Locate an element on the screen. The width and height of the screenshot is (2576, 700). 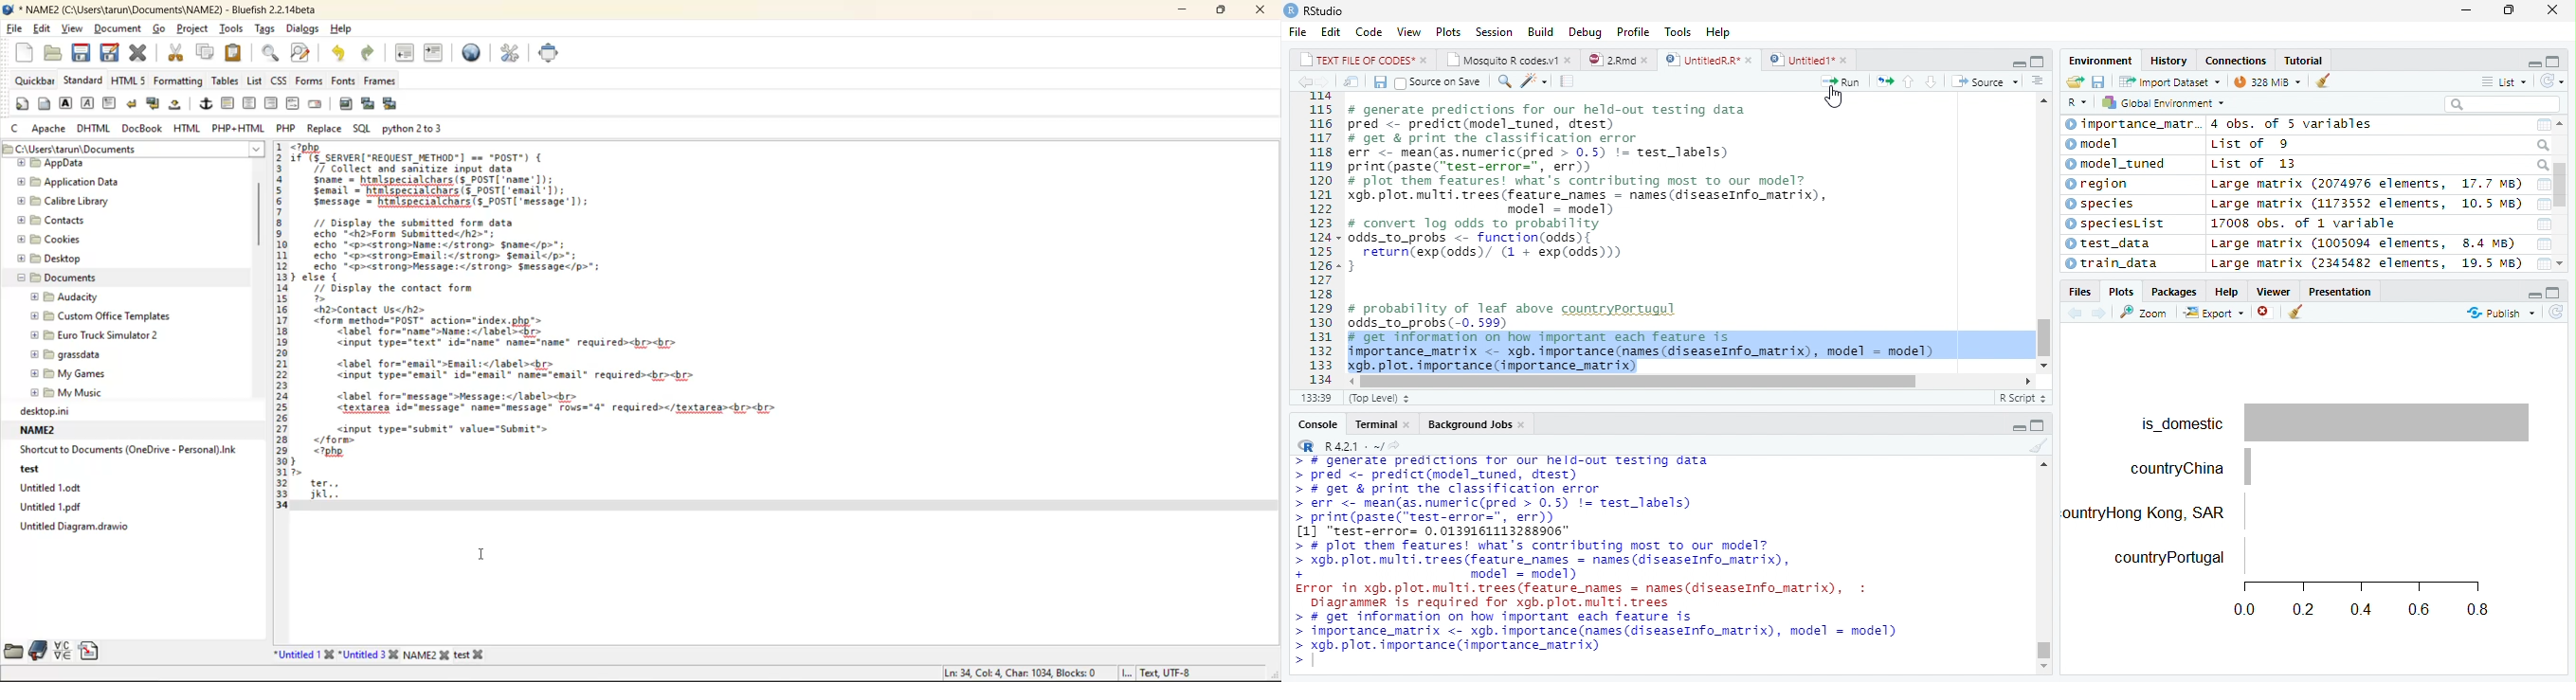
Source on Save is located at coordinates (1437, 82).